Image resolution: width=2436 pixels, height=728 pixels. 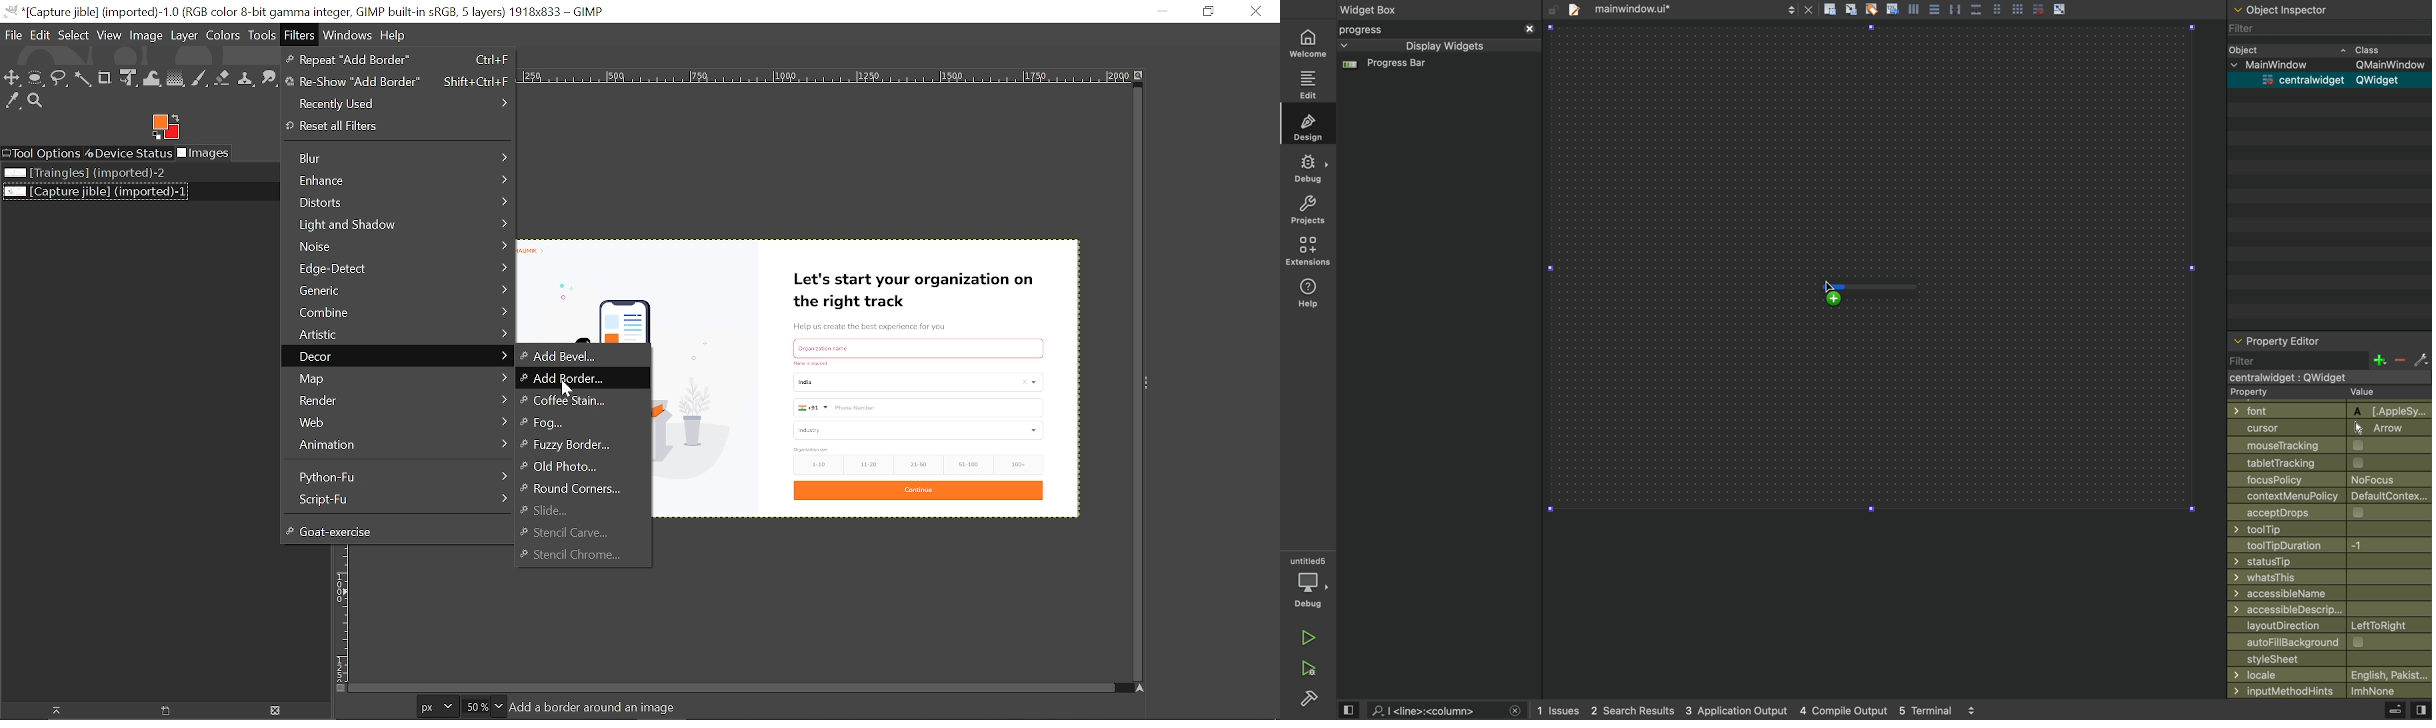 I want to click on Blur, so click(x=401, y=158).